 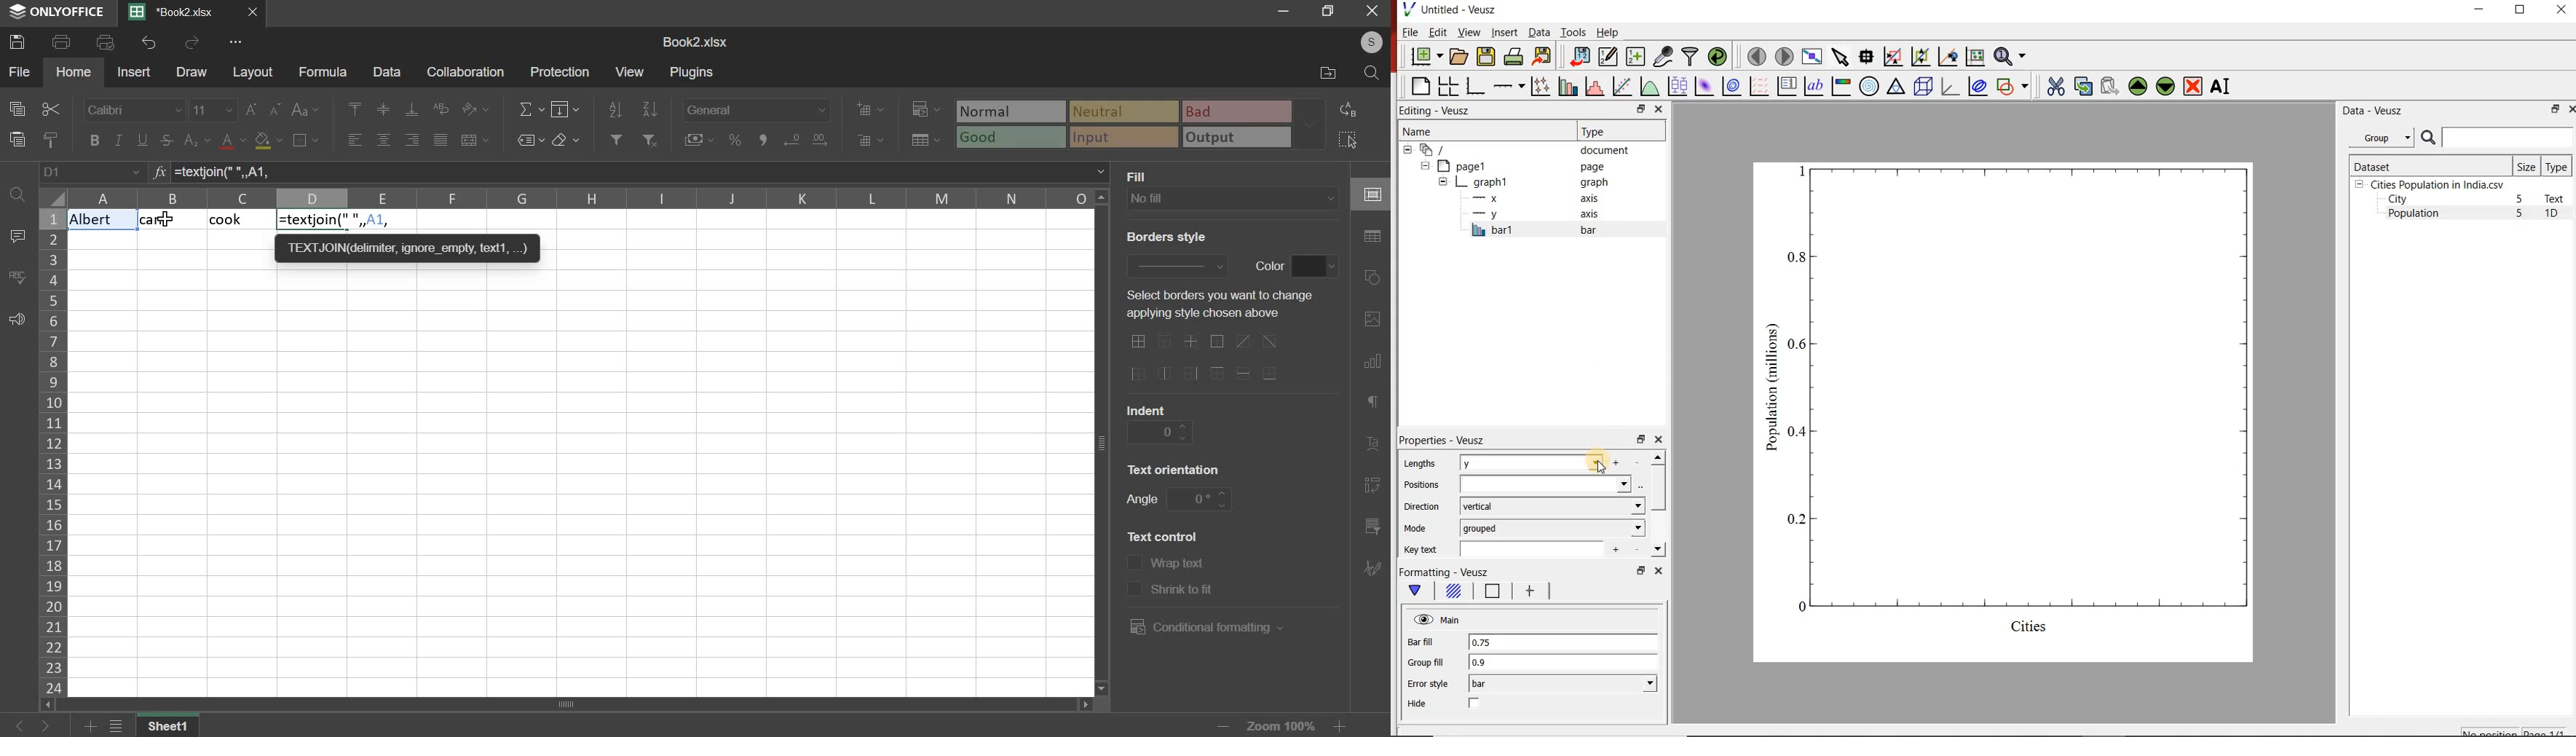 I want to click on plot a vector field, so click(x=1758, y=85).